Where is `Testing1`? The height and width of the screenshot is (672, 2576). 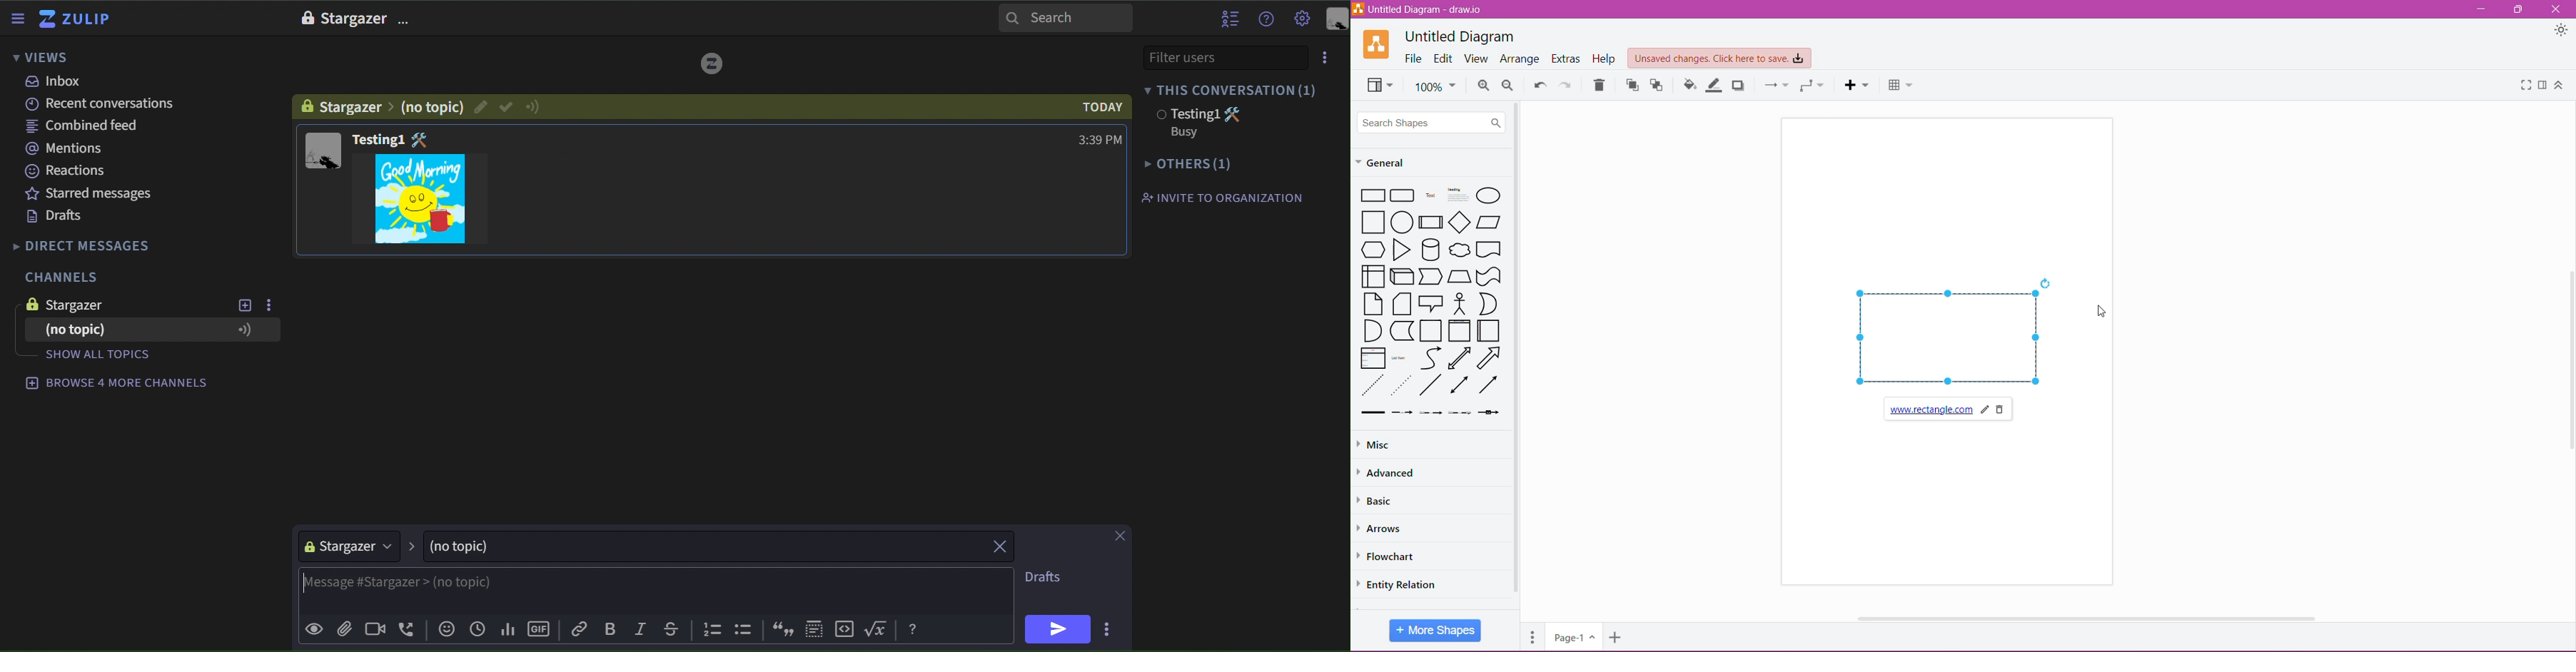 Testing1 is located at coordinates (378, 138).